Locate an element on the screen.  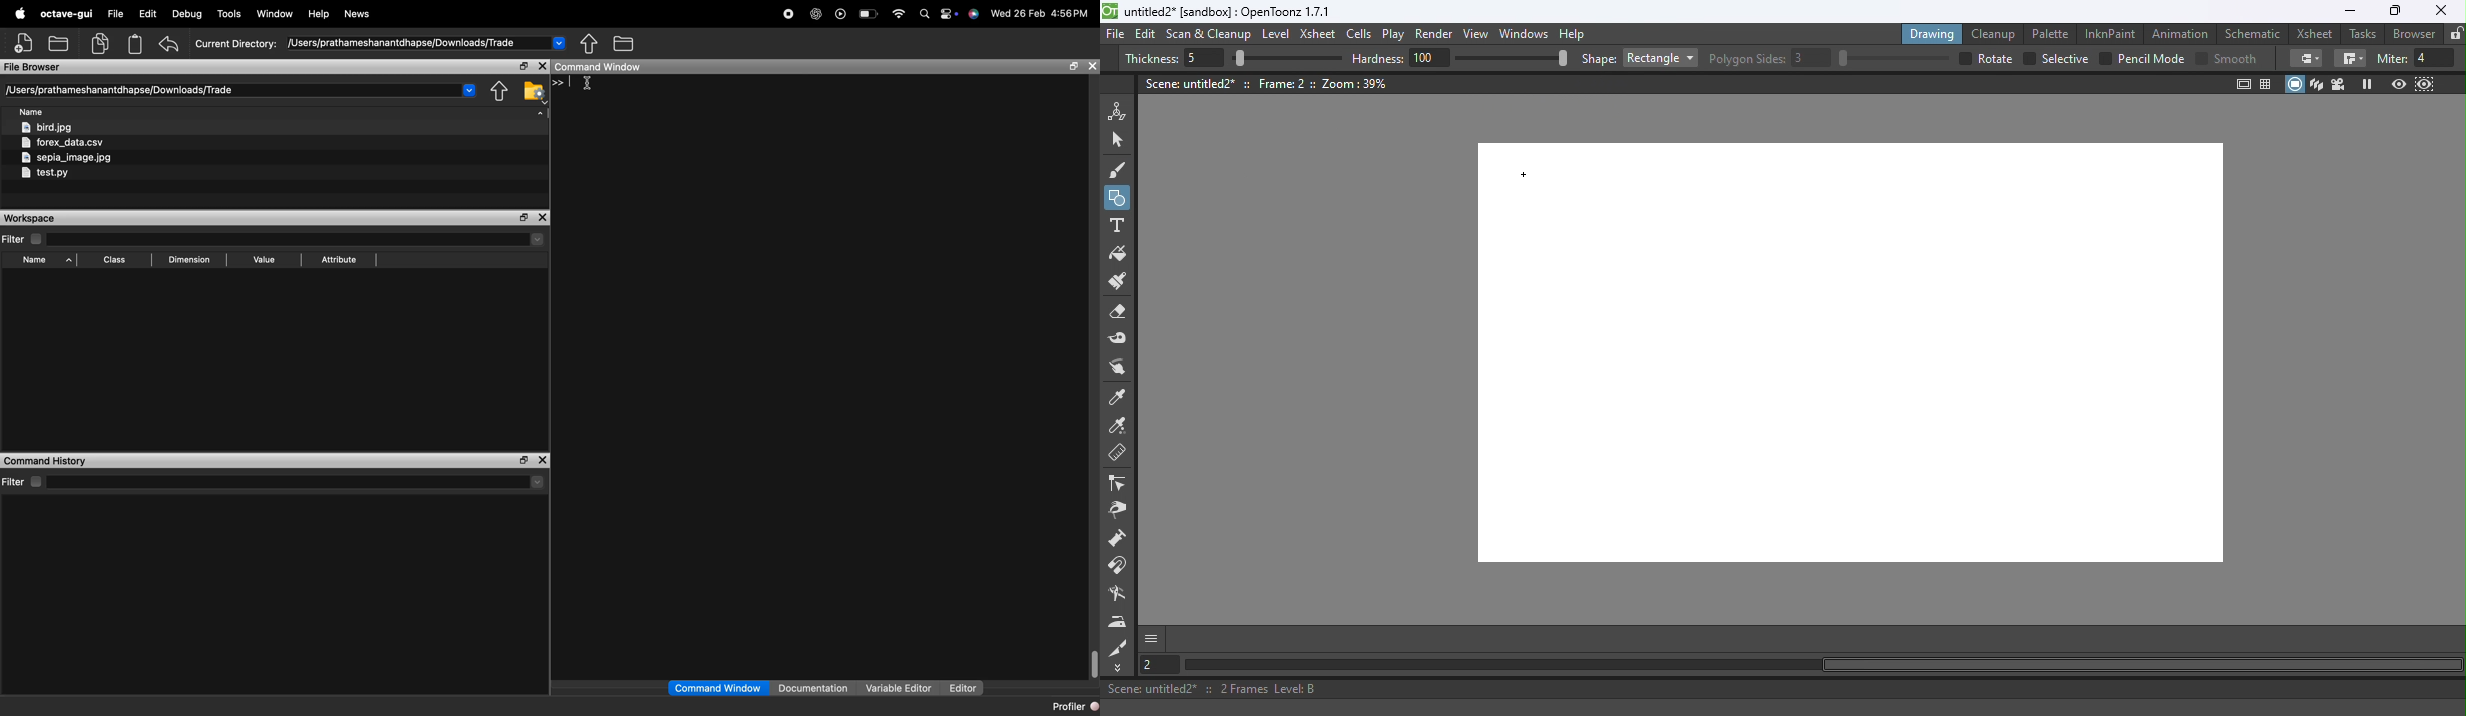
hardness is located at coordinates (1380, 58).